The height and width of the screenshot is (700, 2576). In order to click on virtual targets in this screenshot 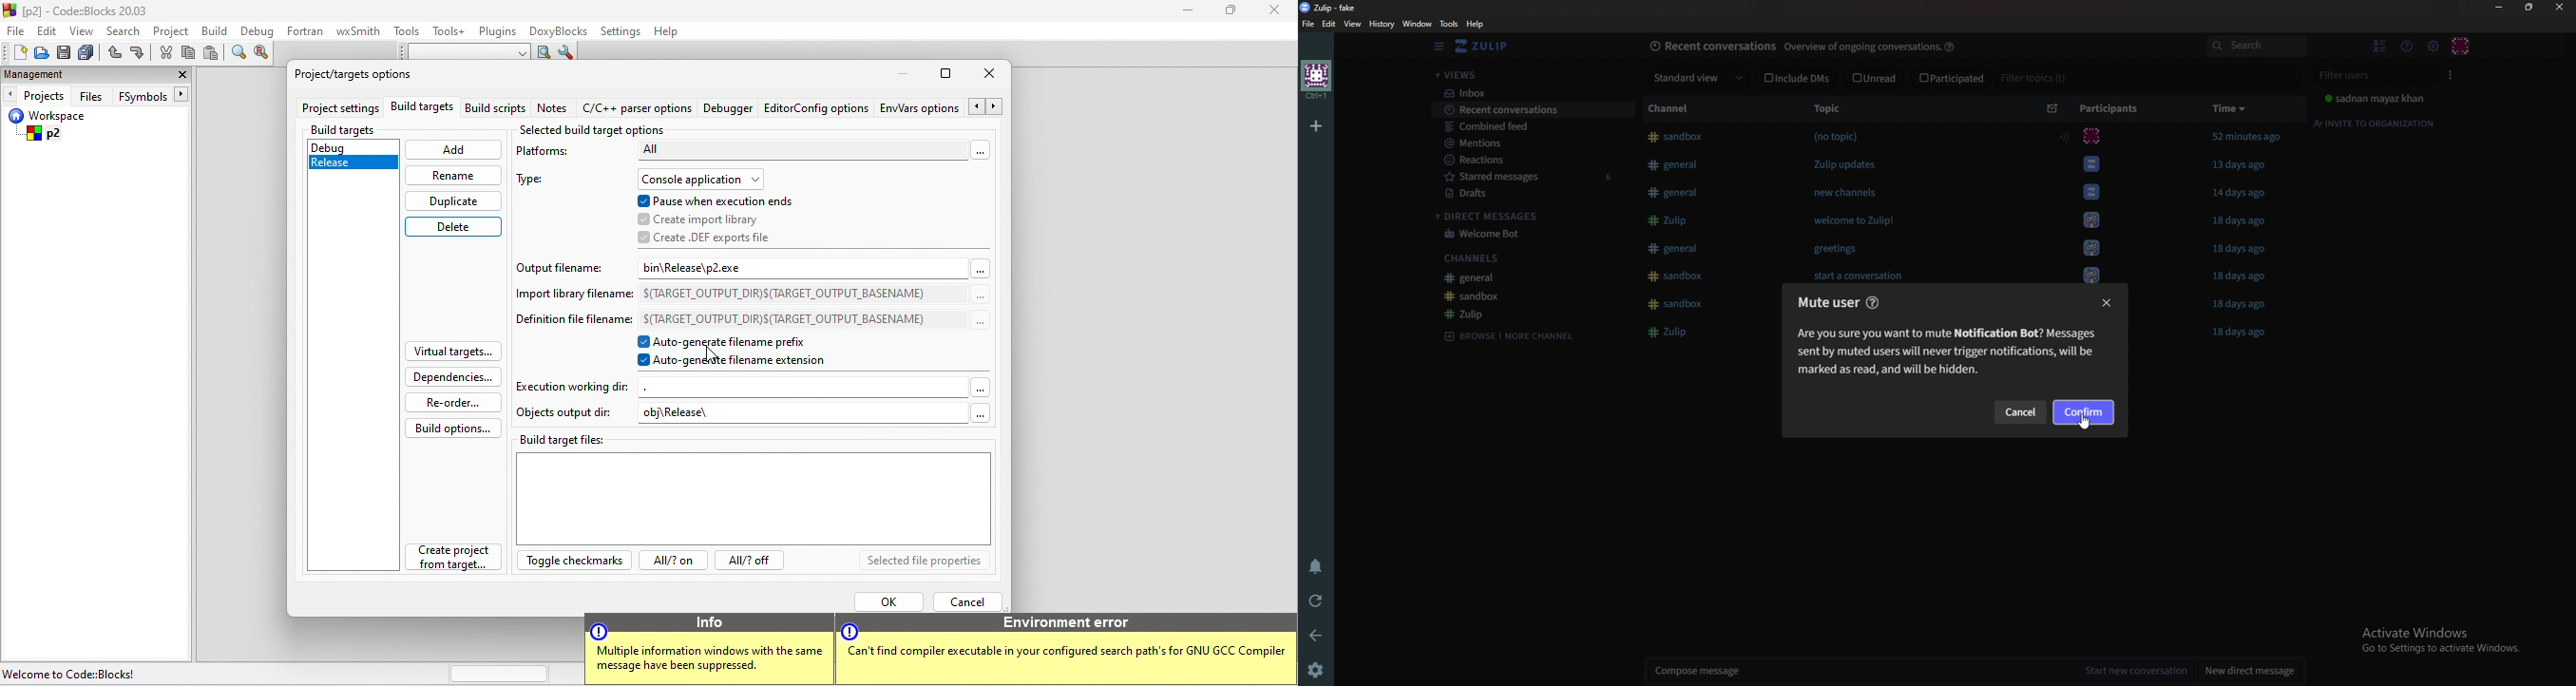, I will do `click(452, 352)`.